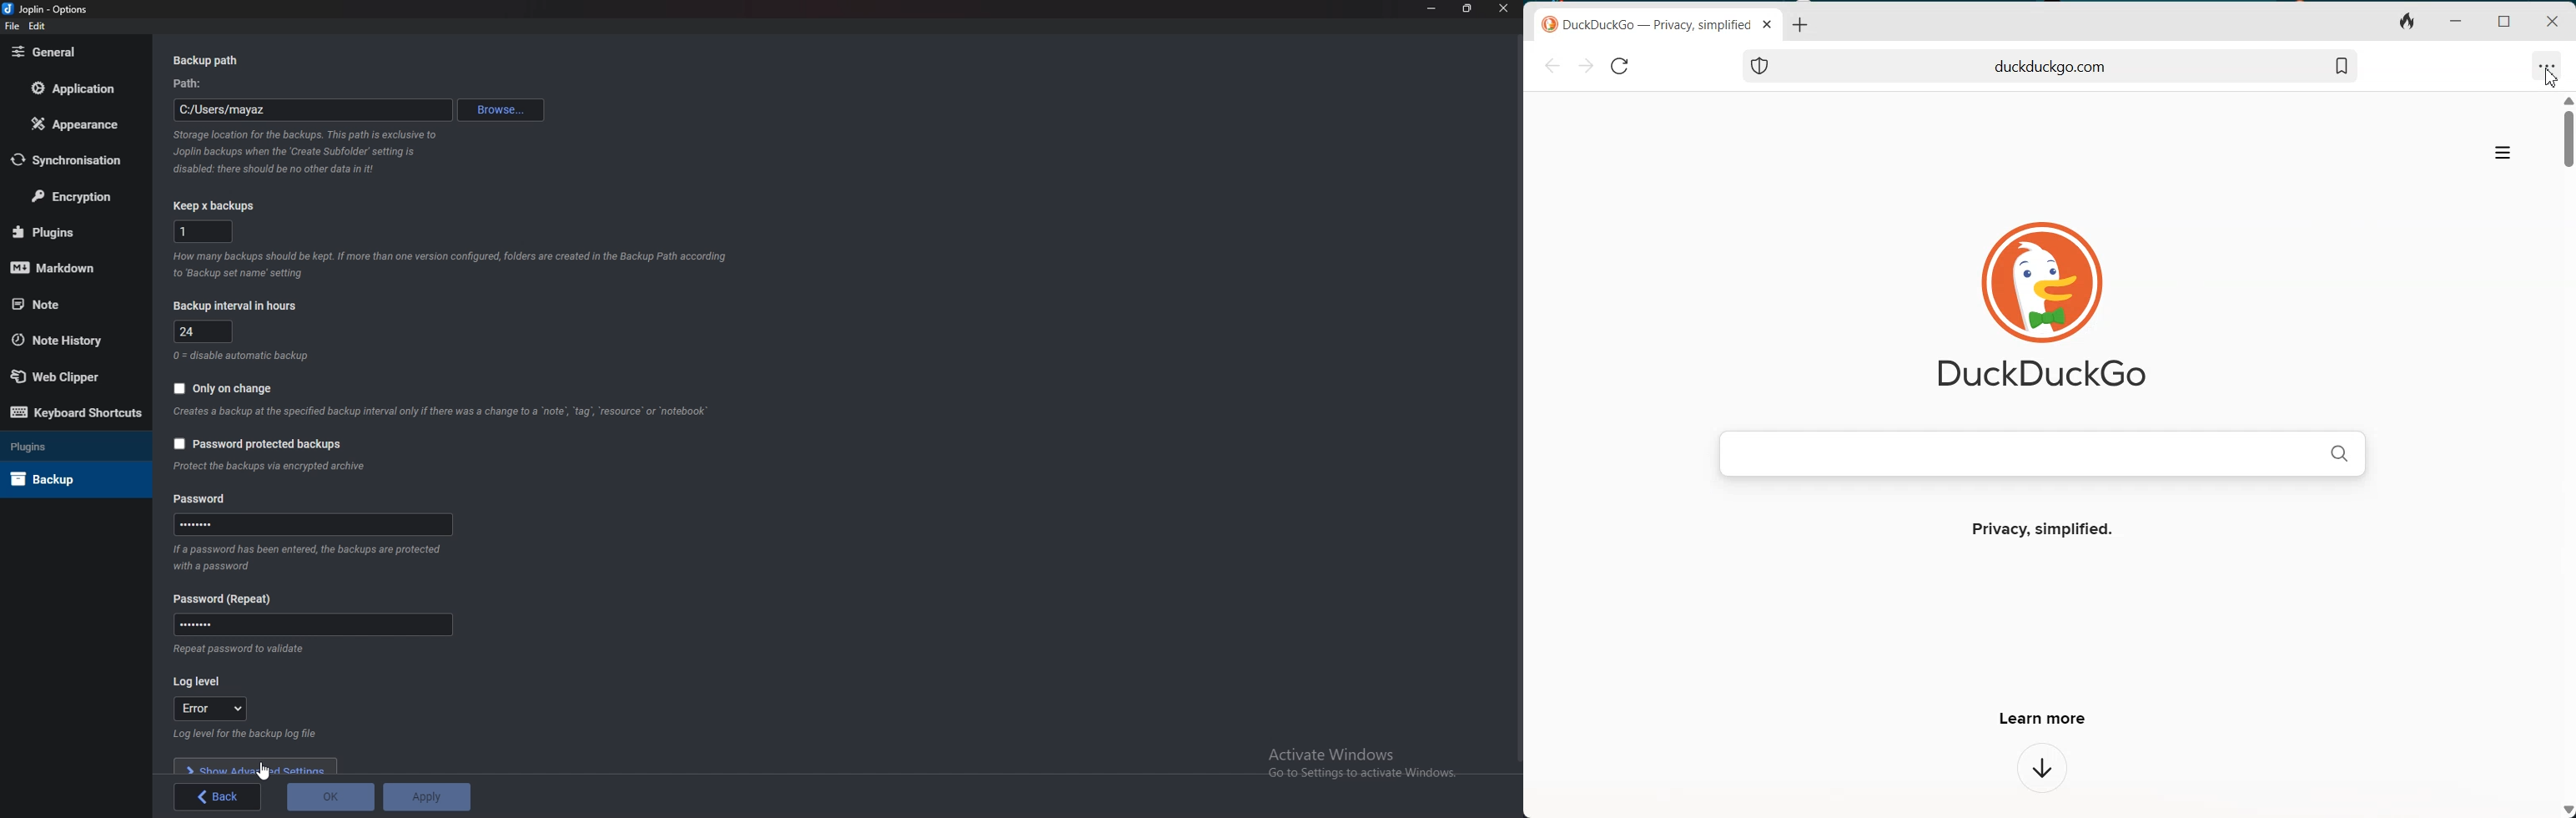 This screenshot has width=2576, height=840. I want to click on Password, so click(317, 524).